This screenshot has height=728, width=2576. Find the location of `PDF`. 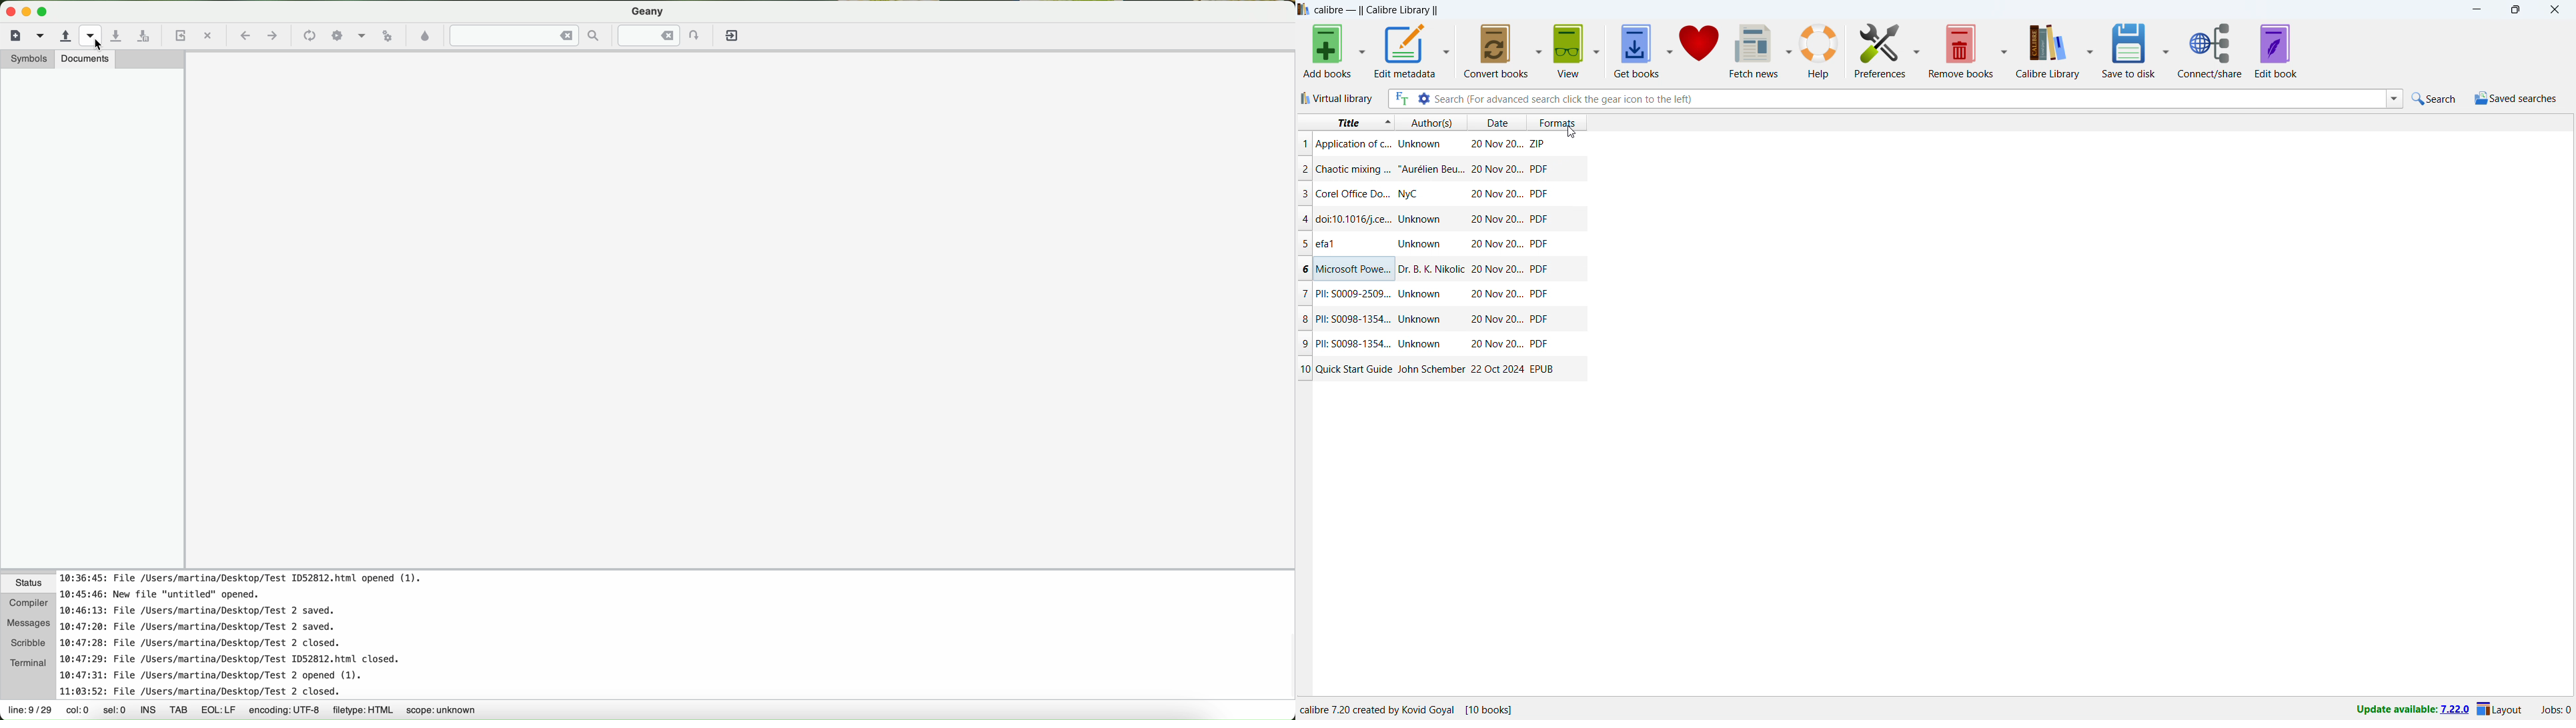

PDF is located at coordinates (1541, 319).